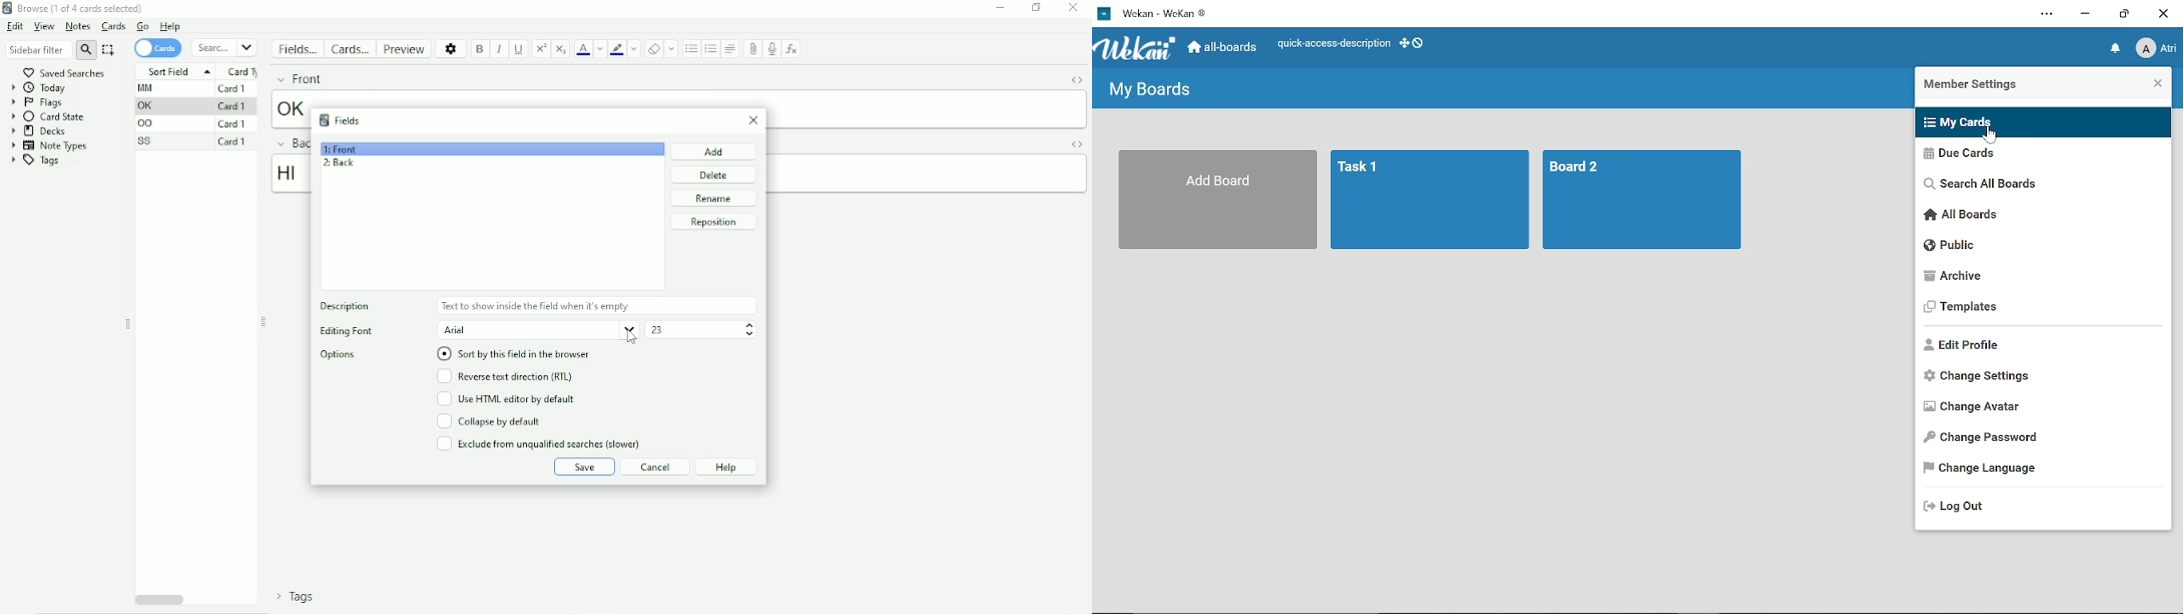 This screenshot has height=616, width=2184. What do you see at coordinates (631, 338) in the screenshot?
I see `cursor` at bounding box center [631, 338].